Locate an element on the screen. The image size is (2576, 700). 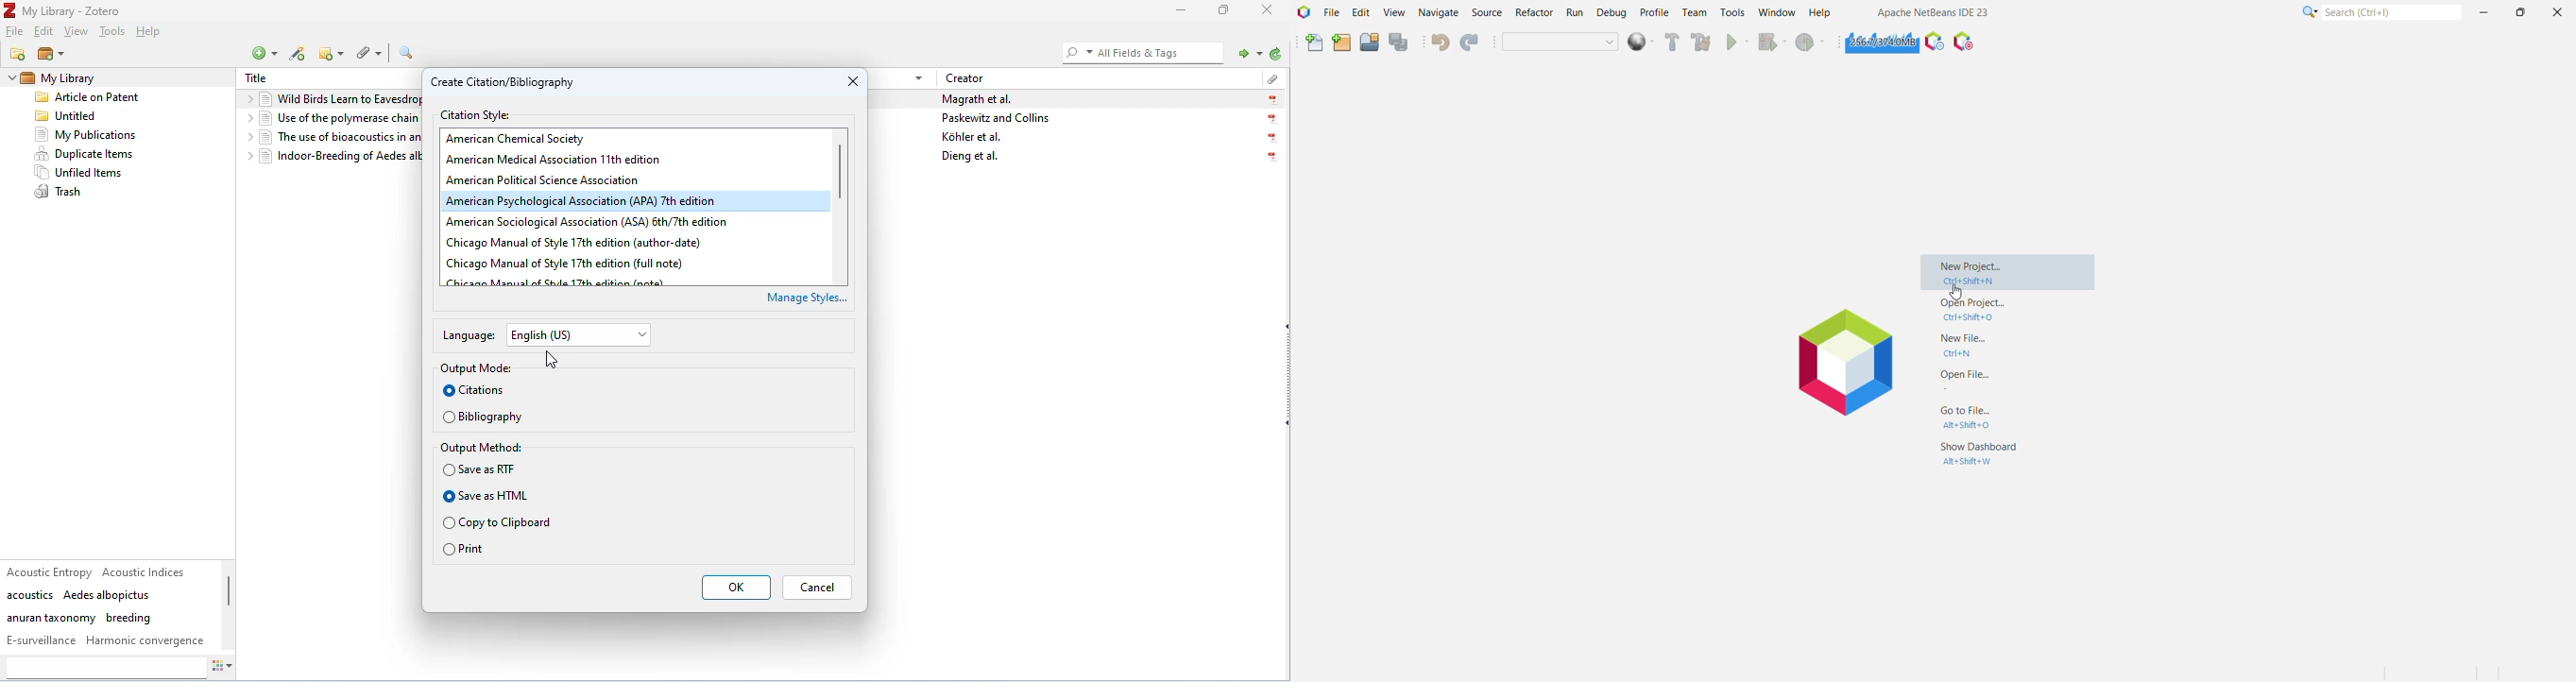
help is located at coordinates (151, 32).